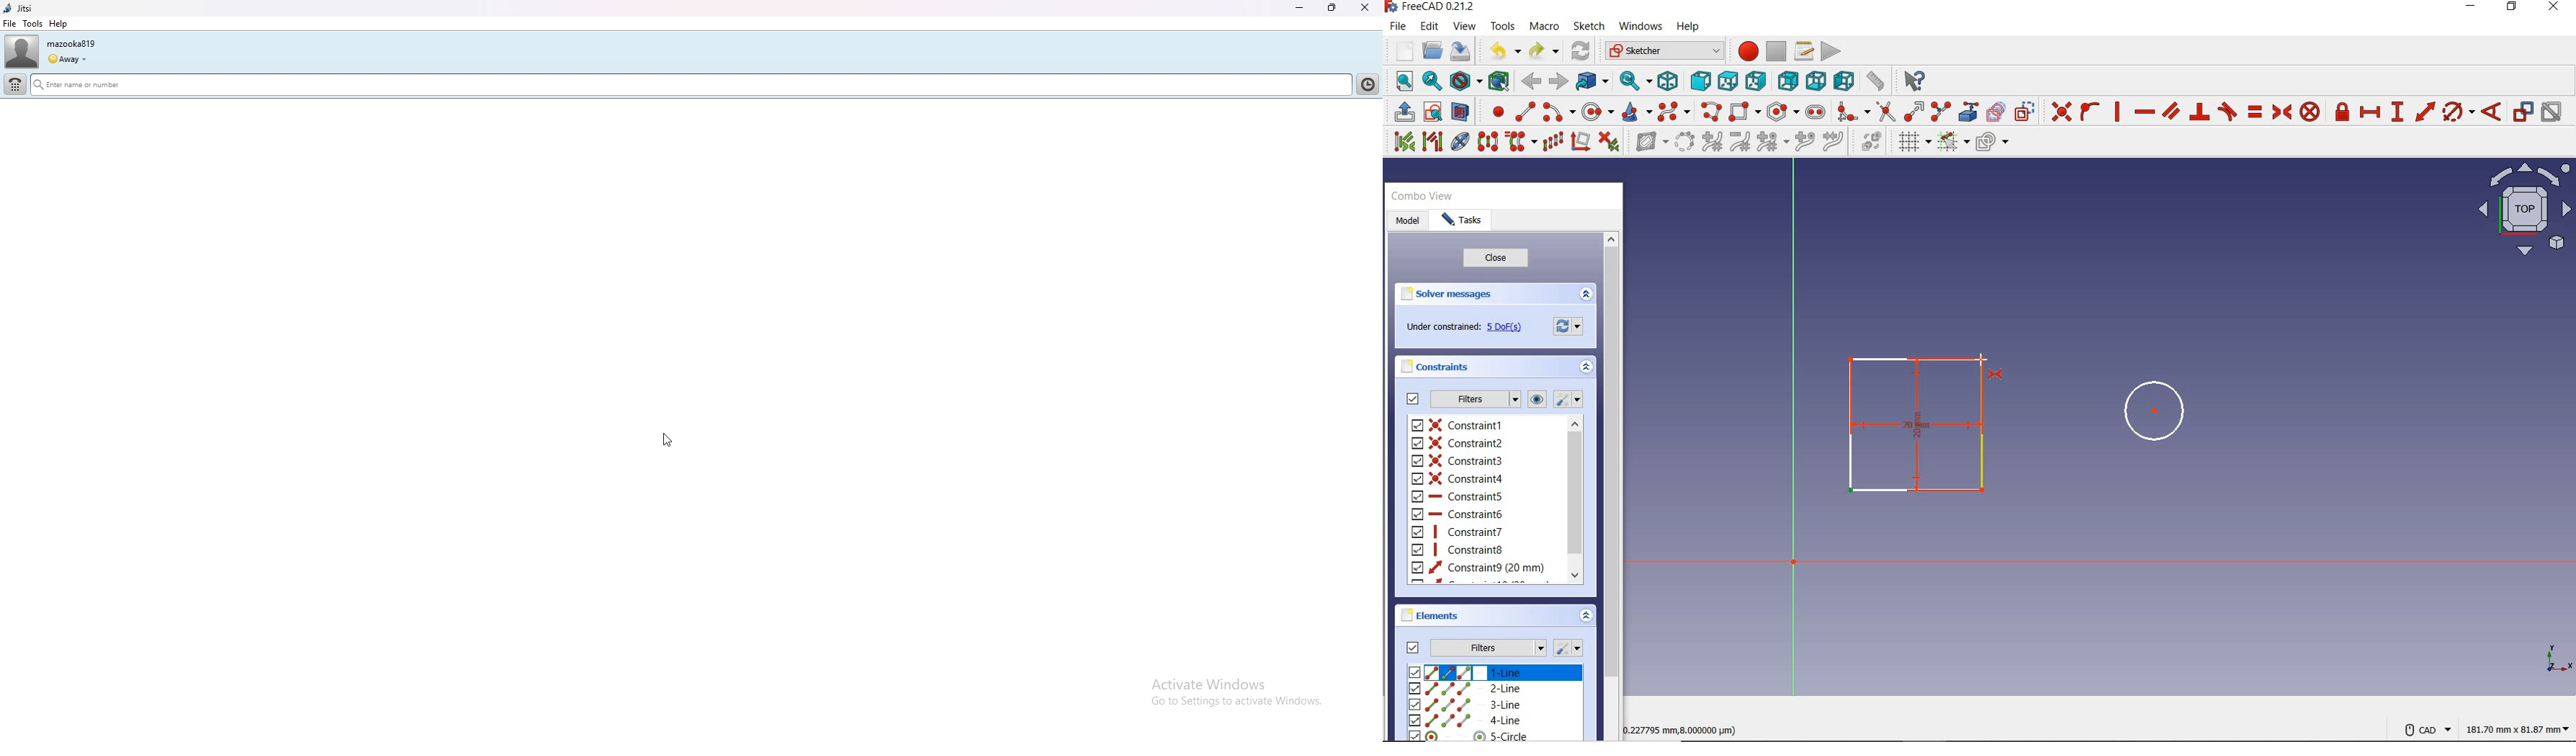 Image resolution: width=2576 pixels, height=756 pixels. Describe the element at coordinates (1436, 367) in the screenshot. I see `constraints` at that location.